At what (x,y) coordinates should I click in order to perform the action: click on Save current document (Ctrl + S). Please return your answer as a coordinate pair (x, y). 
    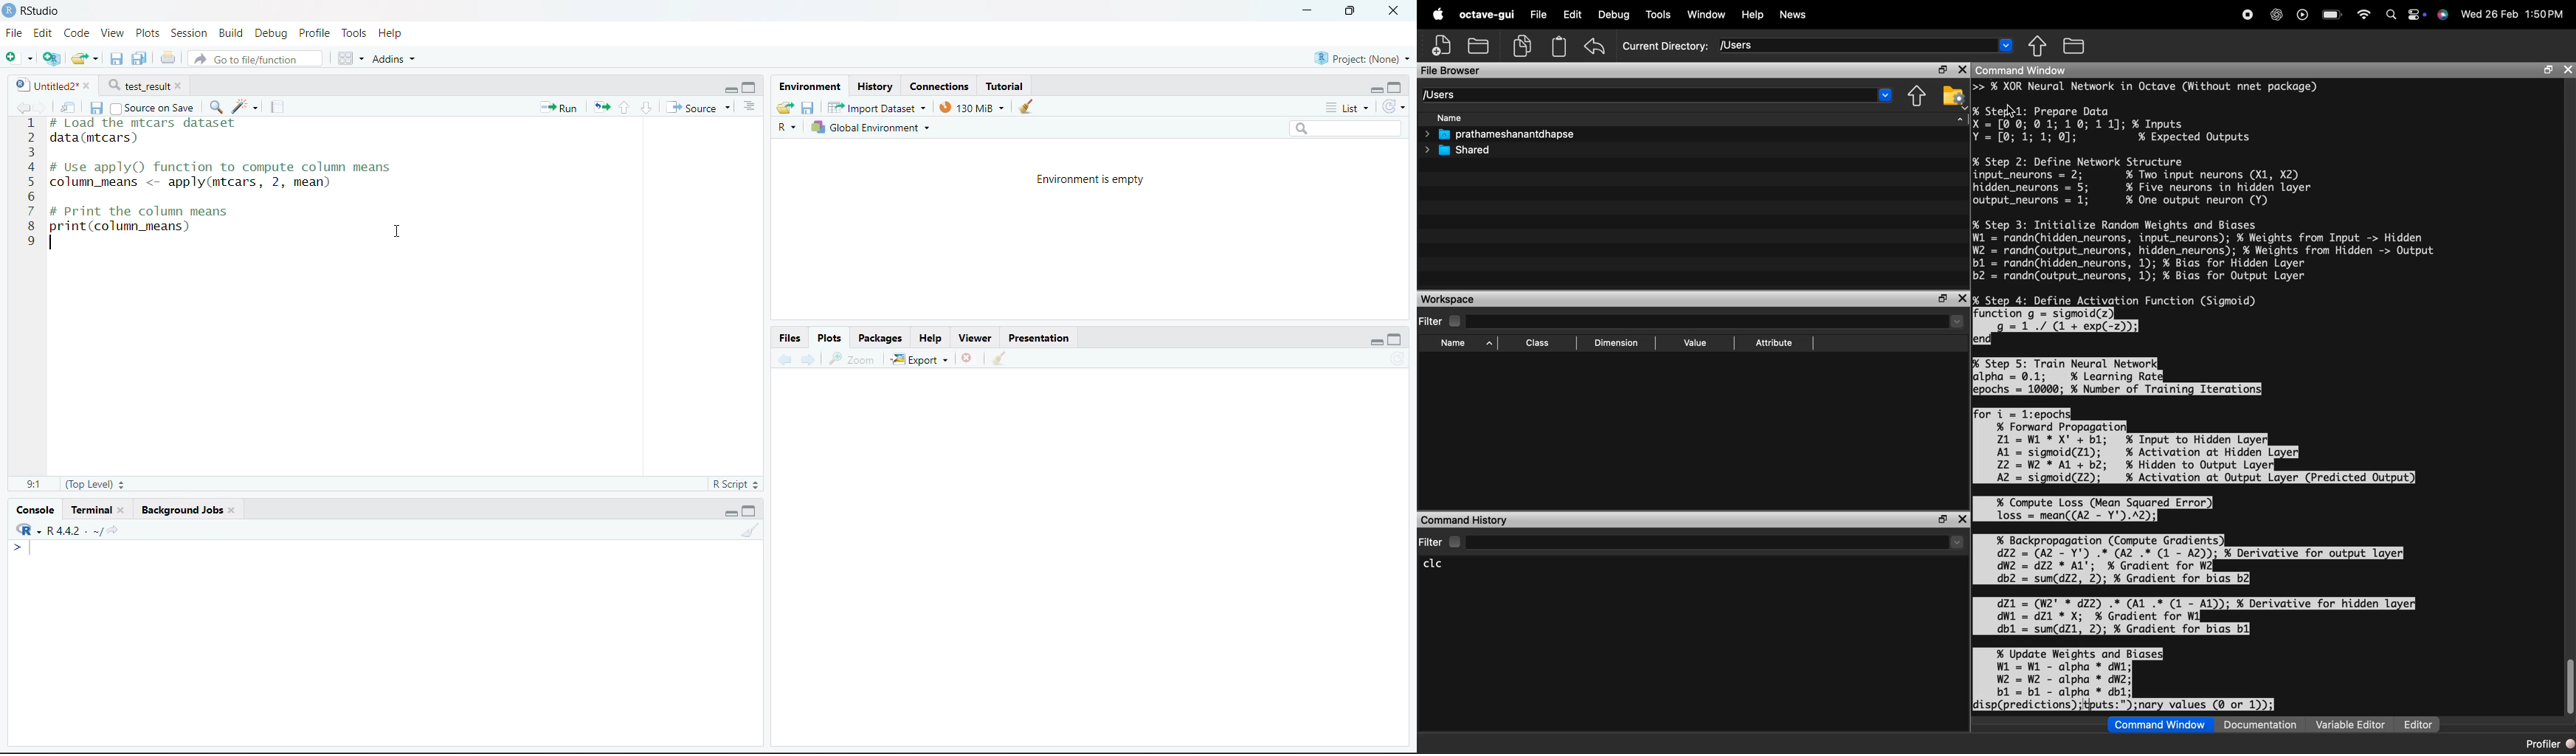
    Looking at the image, I should click on (118, 57).